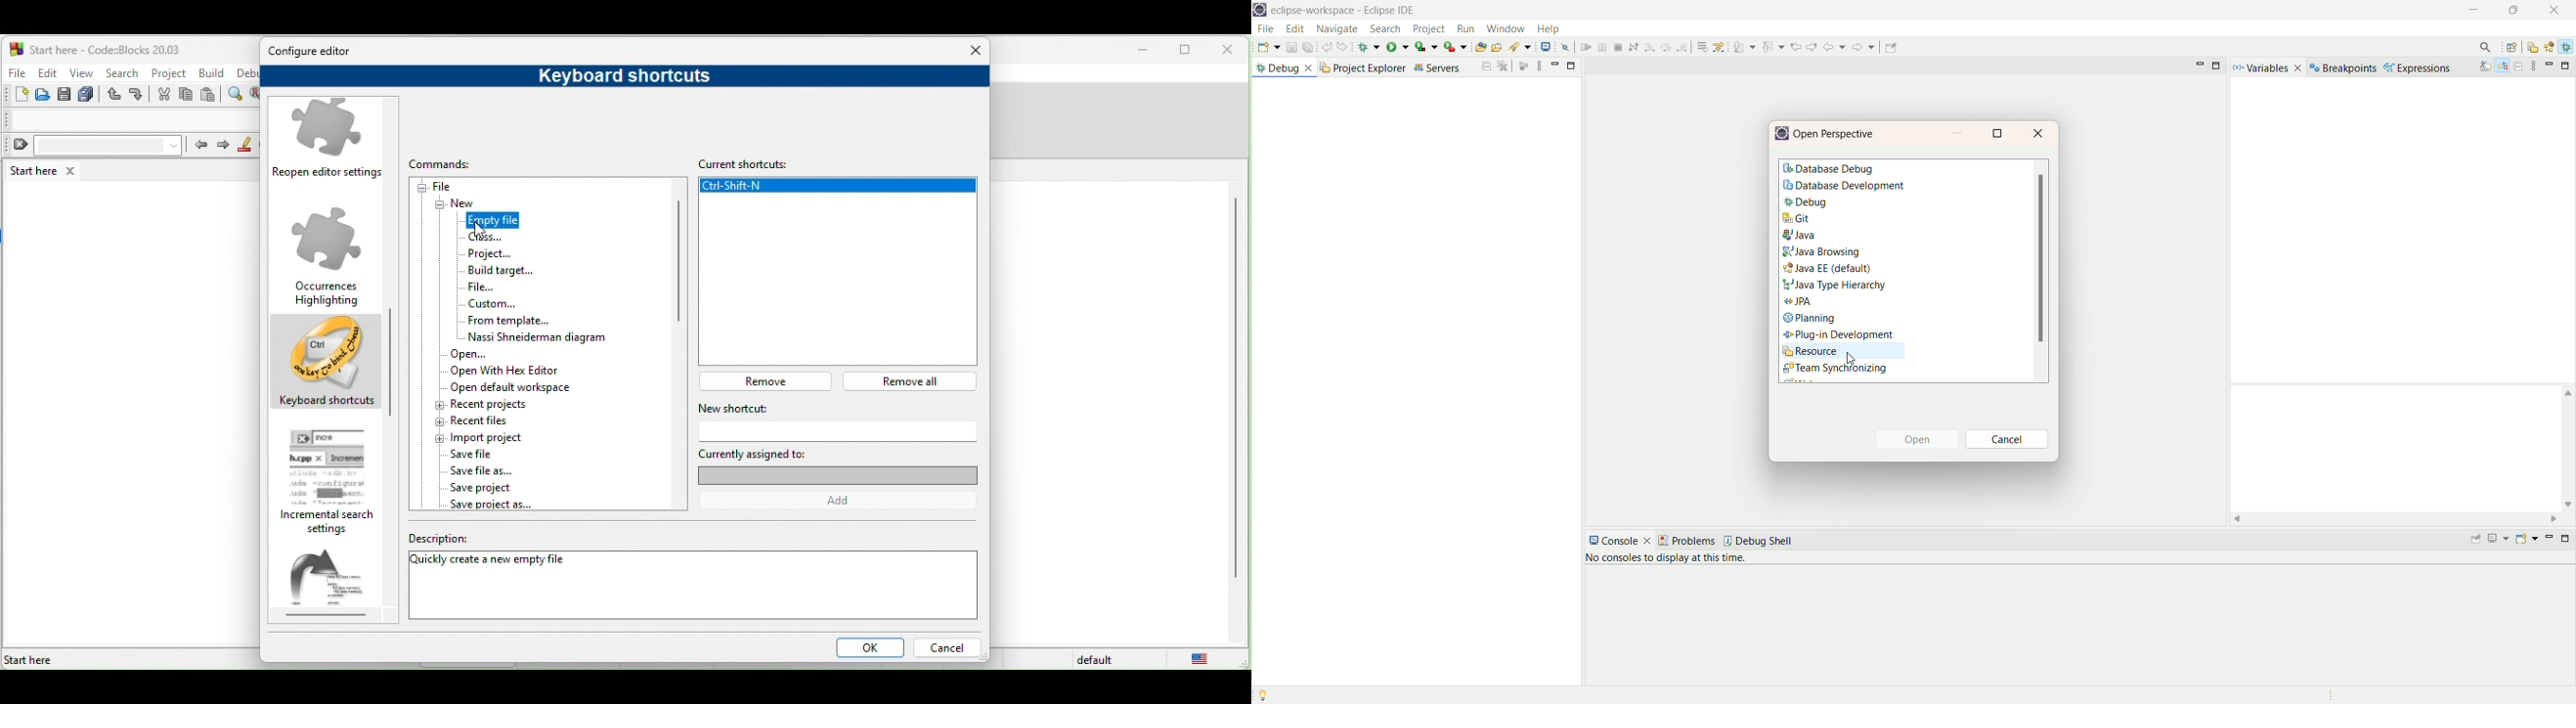 Image resolution: width=2576 pixels, height=728 pixels. I want to click on undo, so click(1327, 47).